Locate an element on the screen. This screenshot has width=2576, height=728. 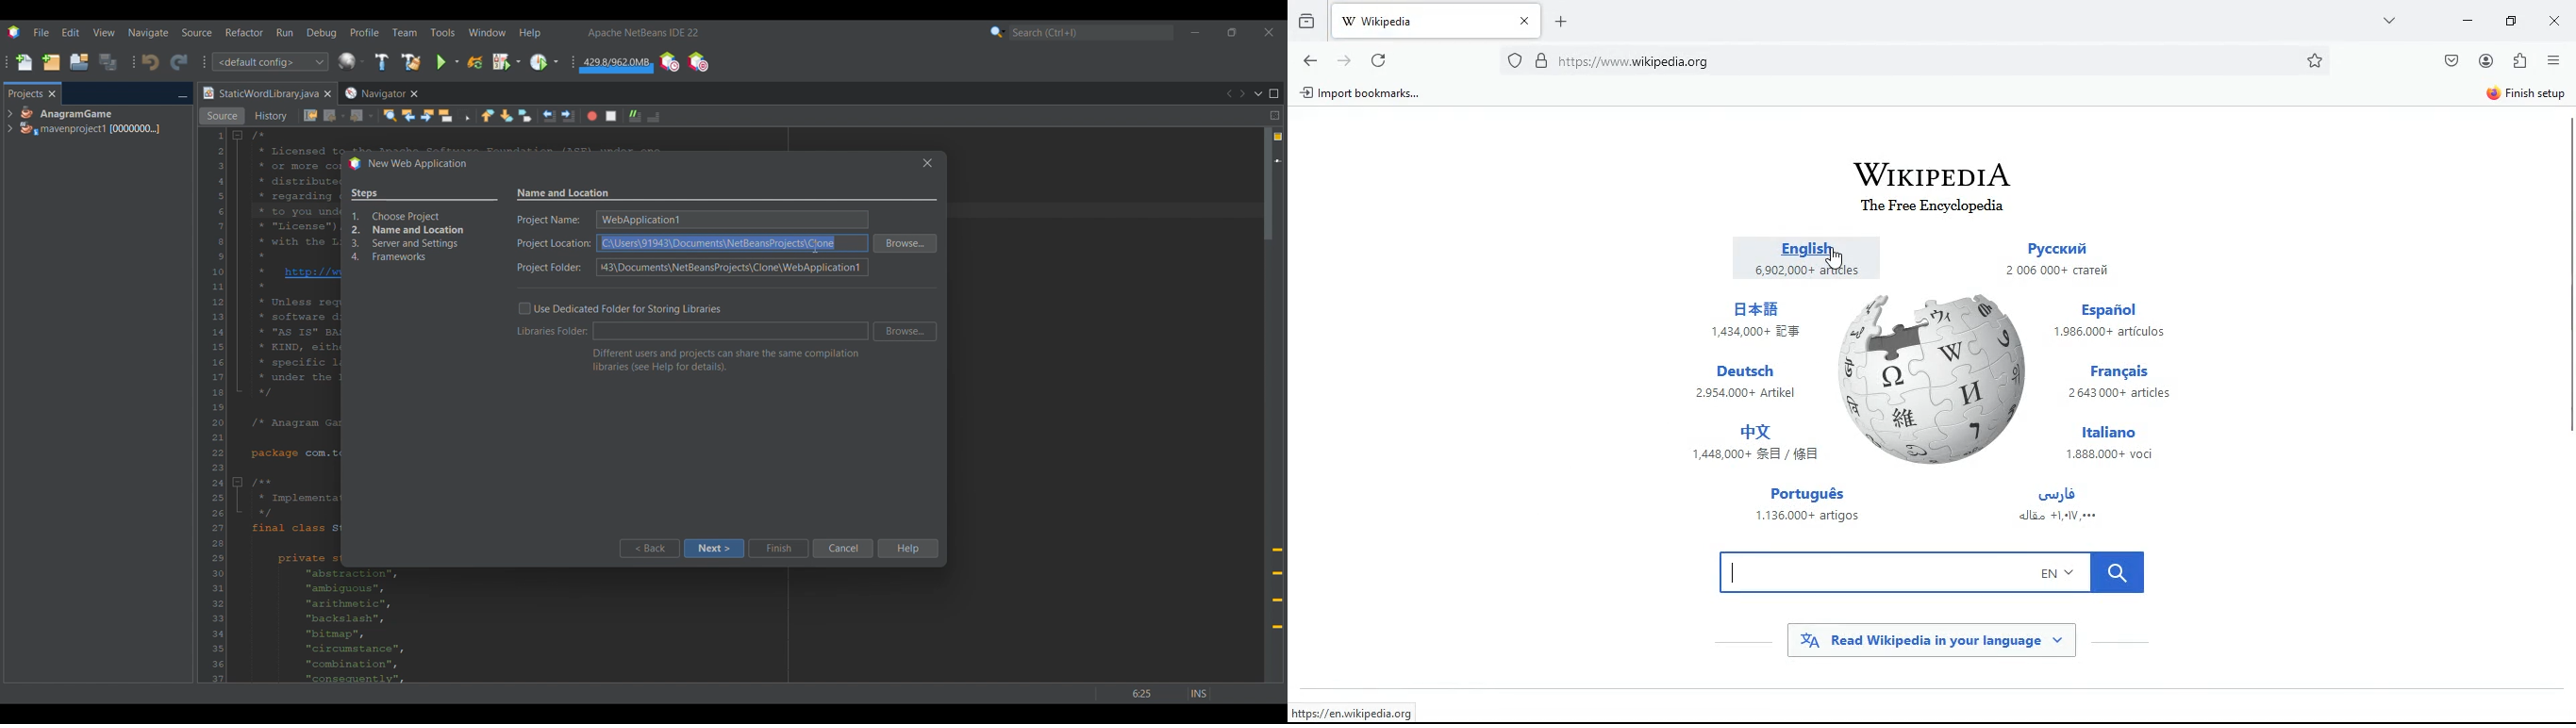
Source view is located at coordinates (222, 116).